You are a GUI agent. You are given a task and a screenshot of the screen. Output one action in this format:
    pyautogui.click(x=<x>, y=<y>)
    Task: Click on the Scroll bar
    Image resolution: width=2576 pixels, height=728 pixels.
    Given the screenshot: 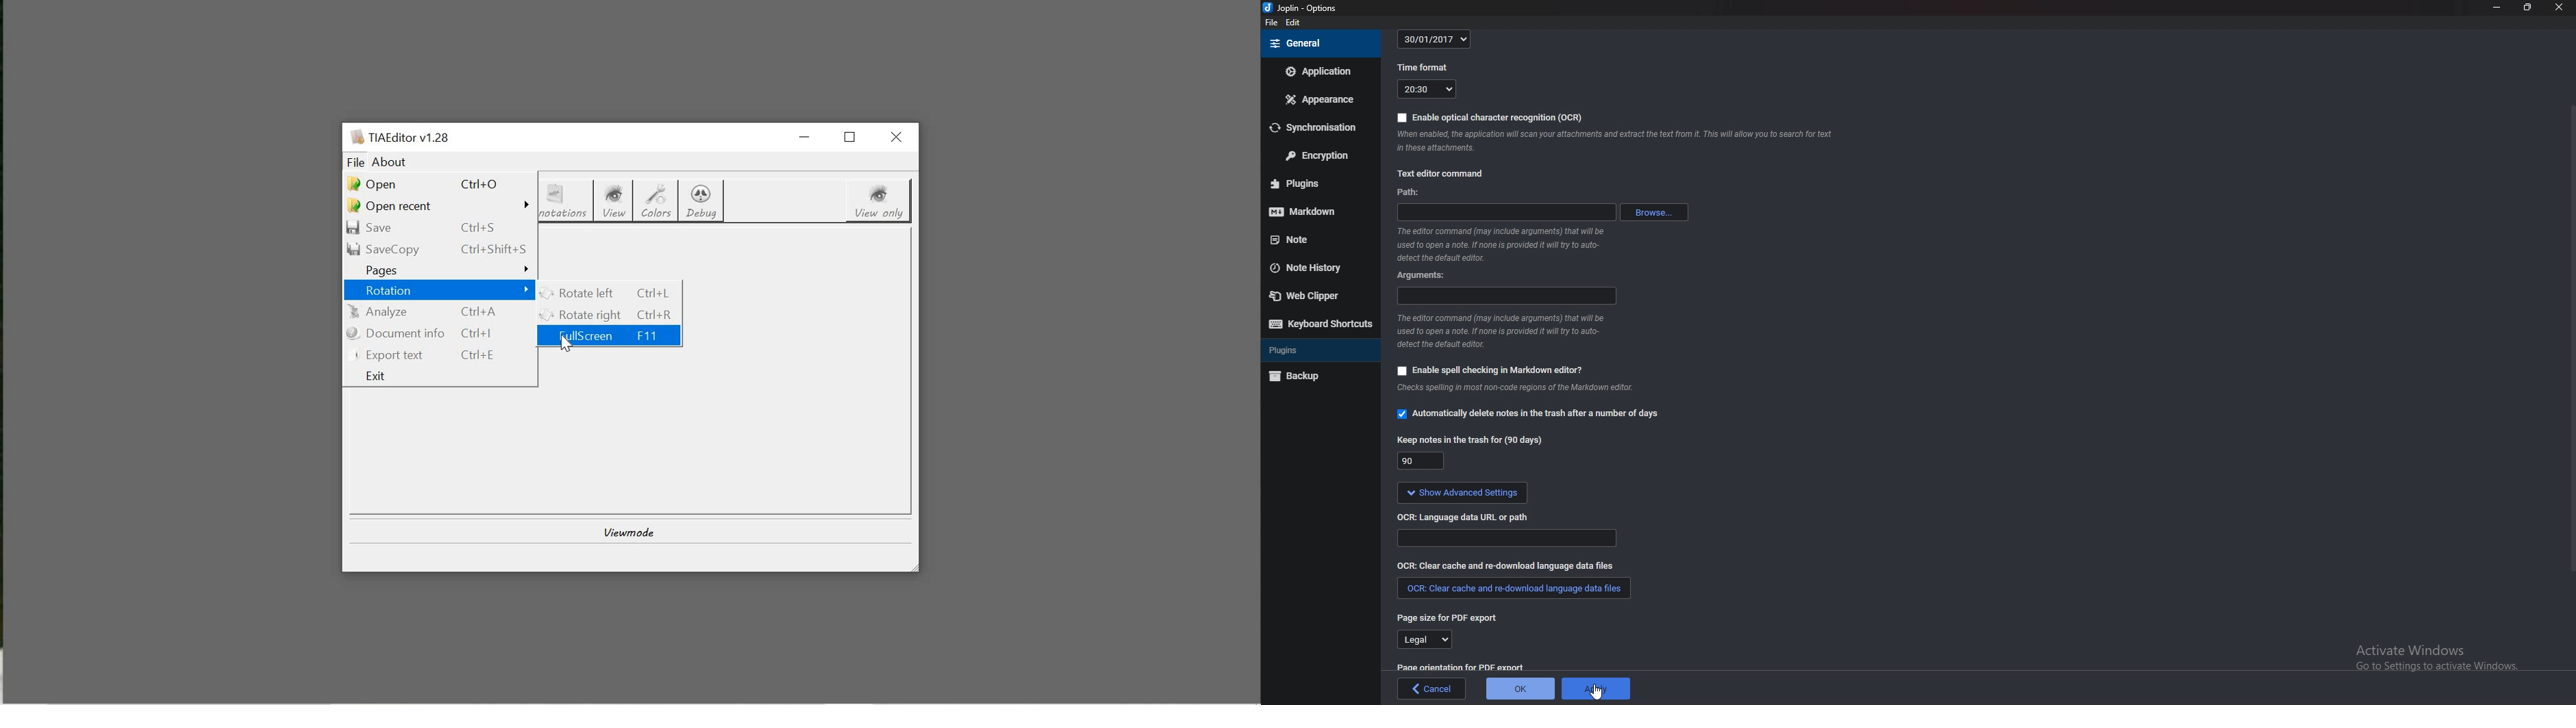 What is the action you would take?
    pyautogui.click(x=2570, y=342)
    